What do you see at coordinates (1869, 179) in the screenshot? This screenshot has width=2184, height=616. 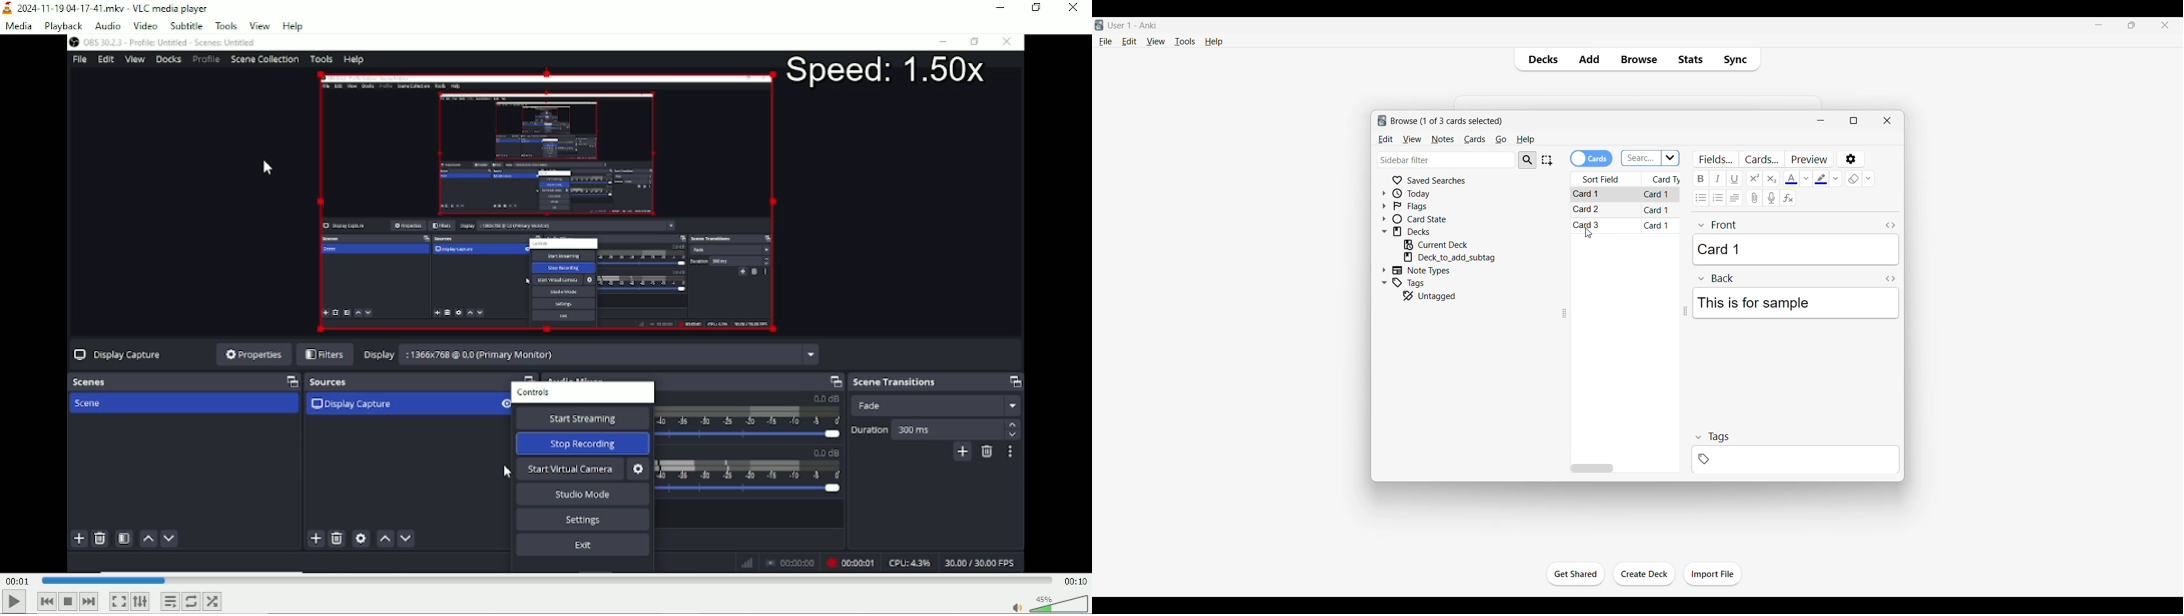 I see `Remove formatting options` at bounding box center [1869, 179].